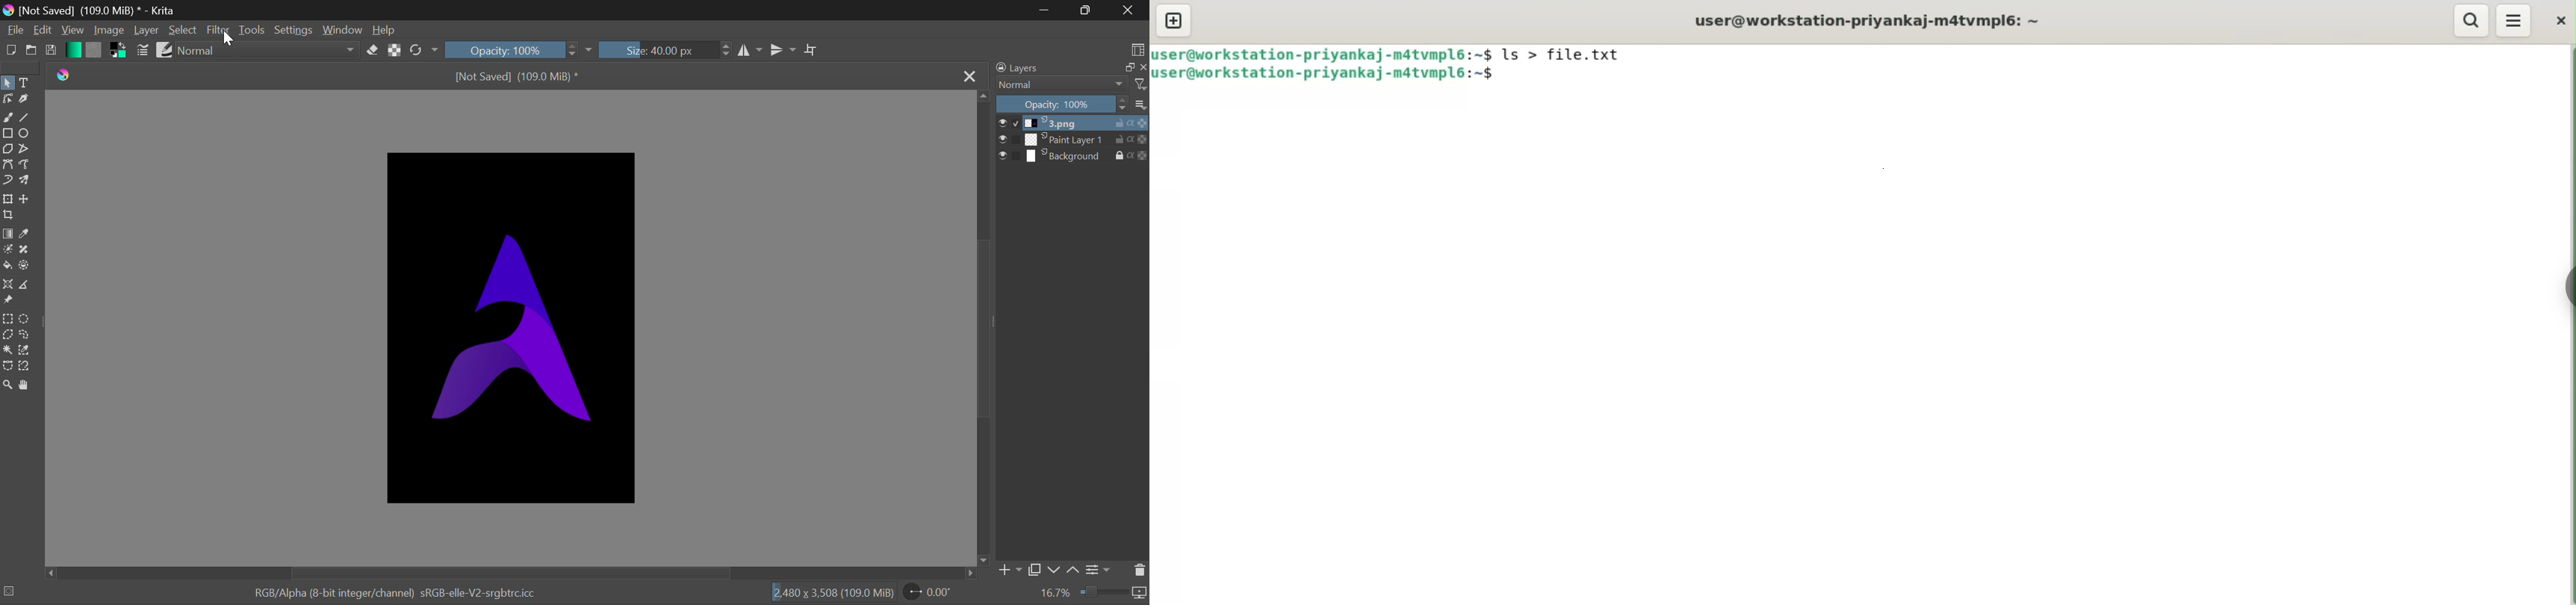  I want to click on Background, so click(1073, 156).